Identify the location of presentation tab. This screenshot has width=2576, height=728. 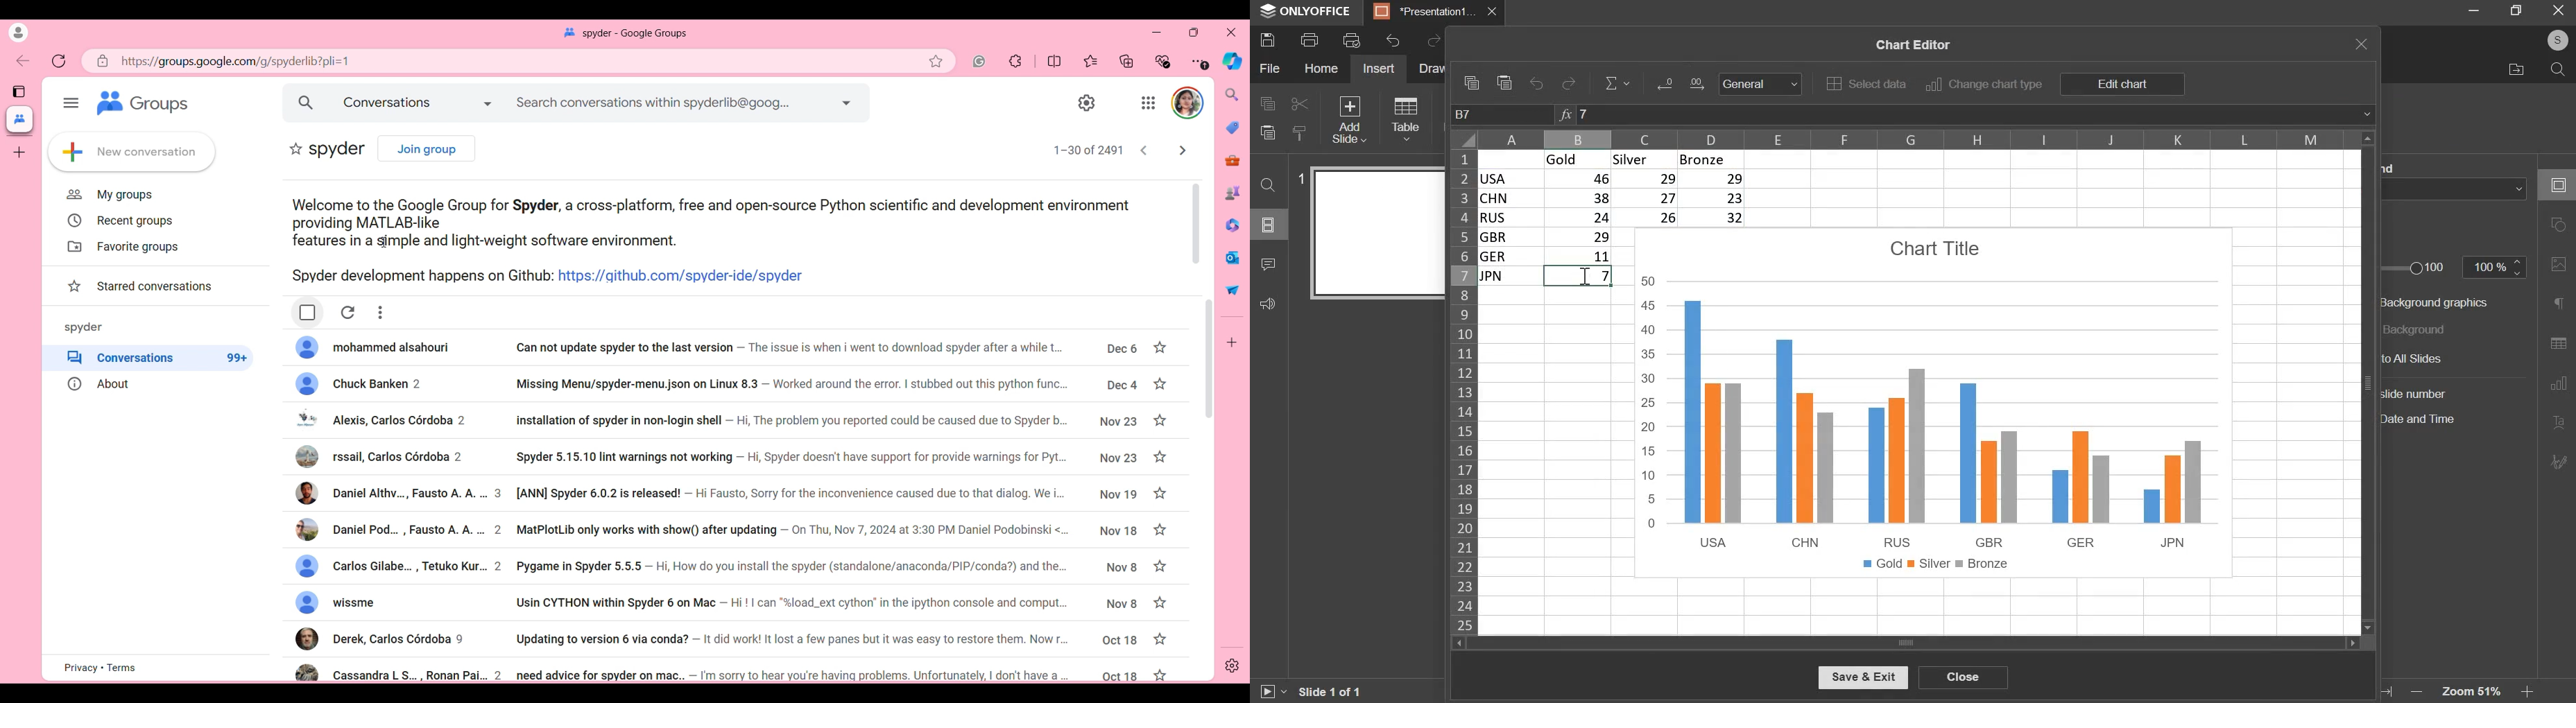
(1427, 12).